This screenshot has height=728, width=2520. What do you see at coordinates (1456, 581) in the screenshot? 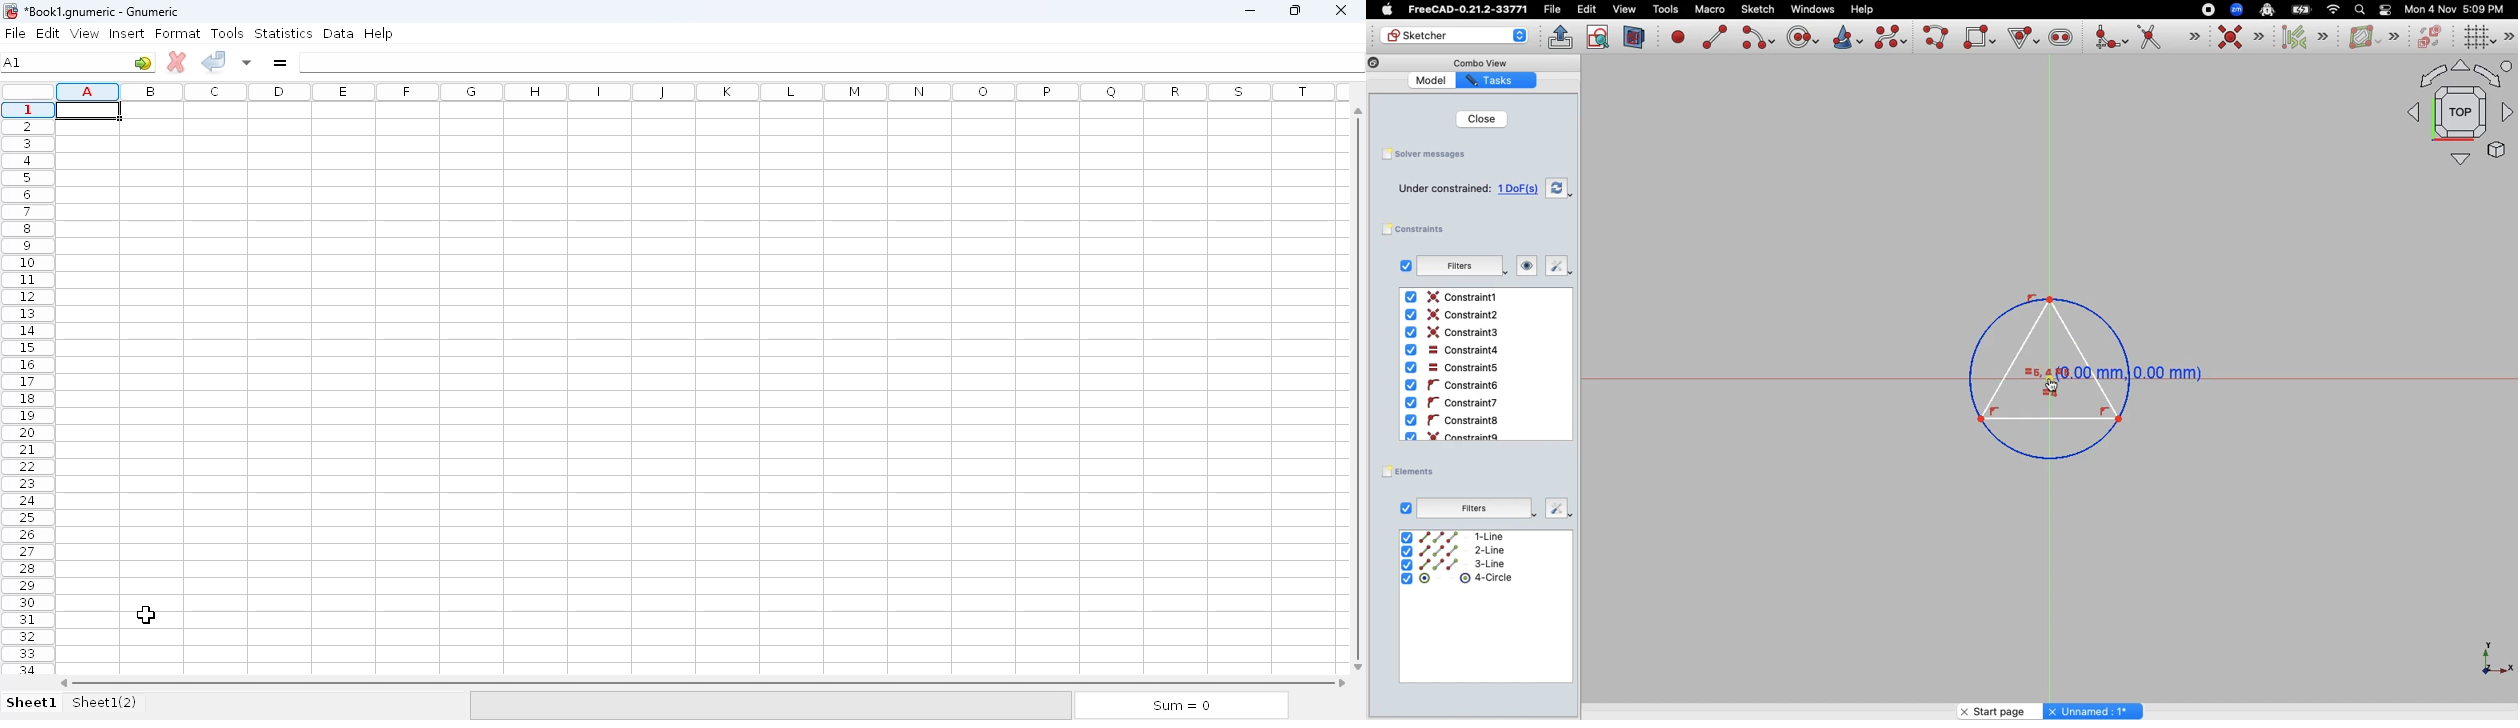
I see `4-Circle` at bounding box center [1456, 581].